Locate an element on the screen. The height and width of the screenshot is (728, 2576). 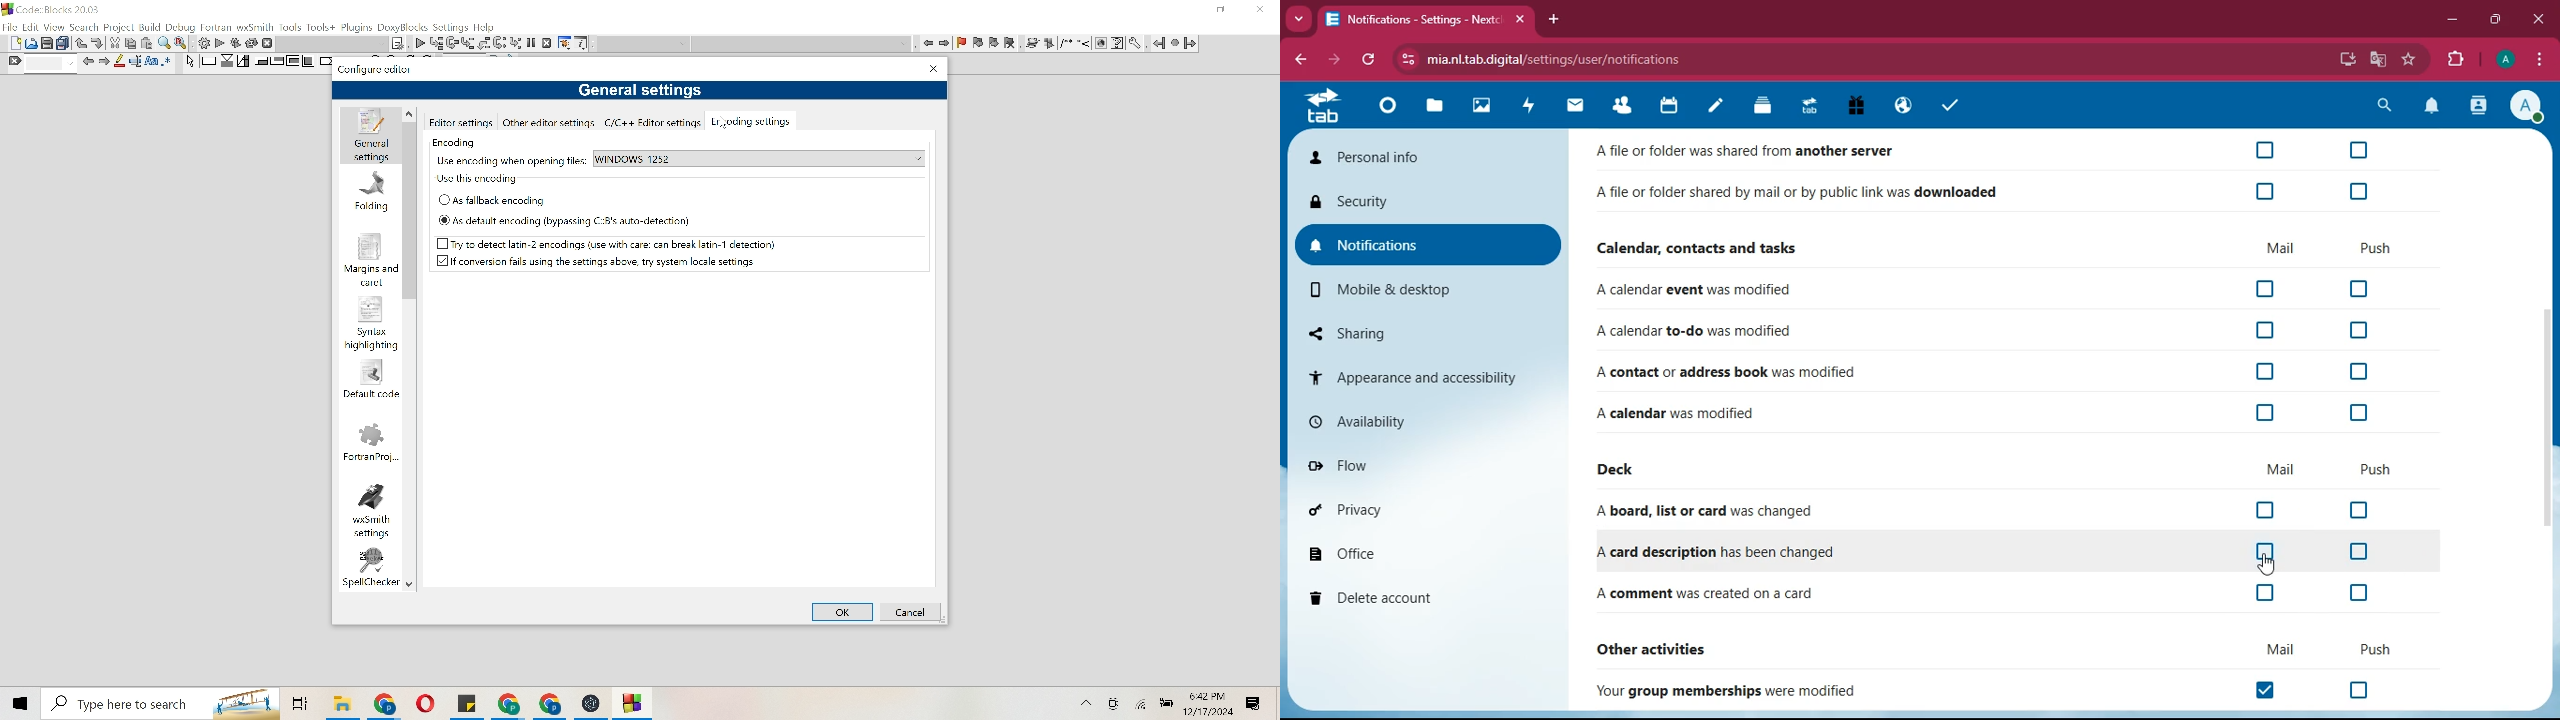
Trim is located at coordinates (114, 42).